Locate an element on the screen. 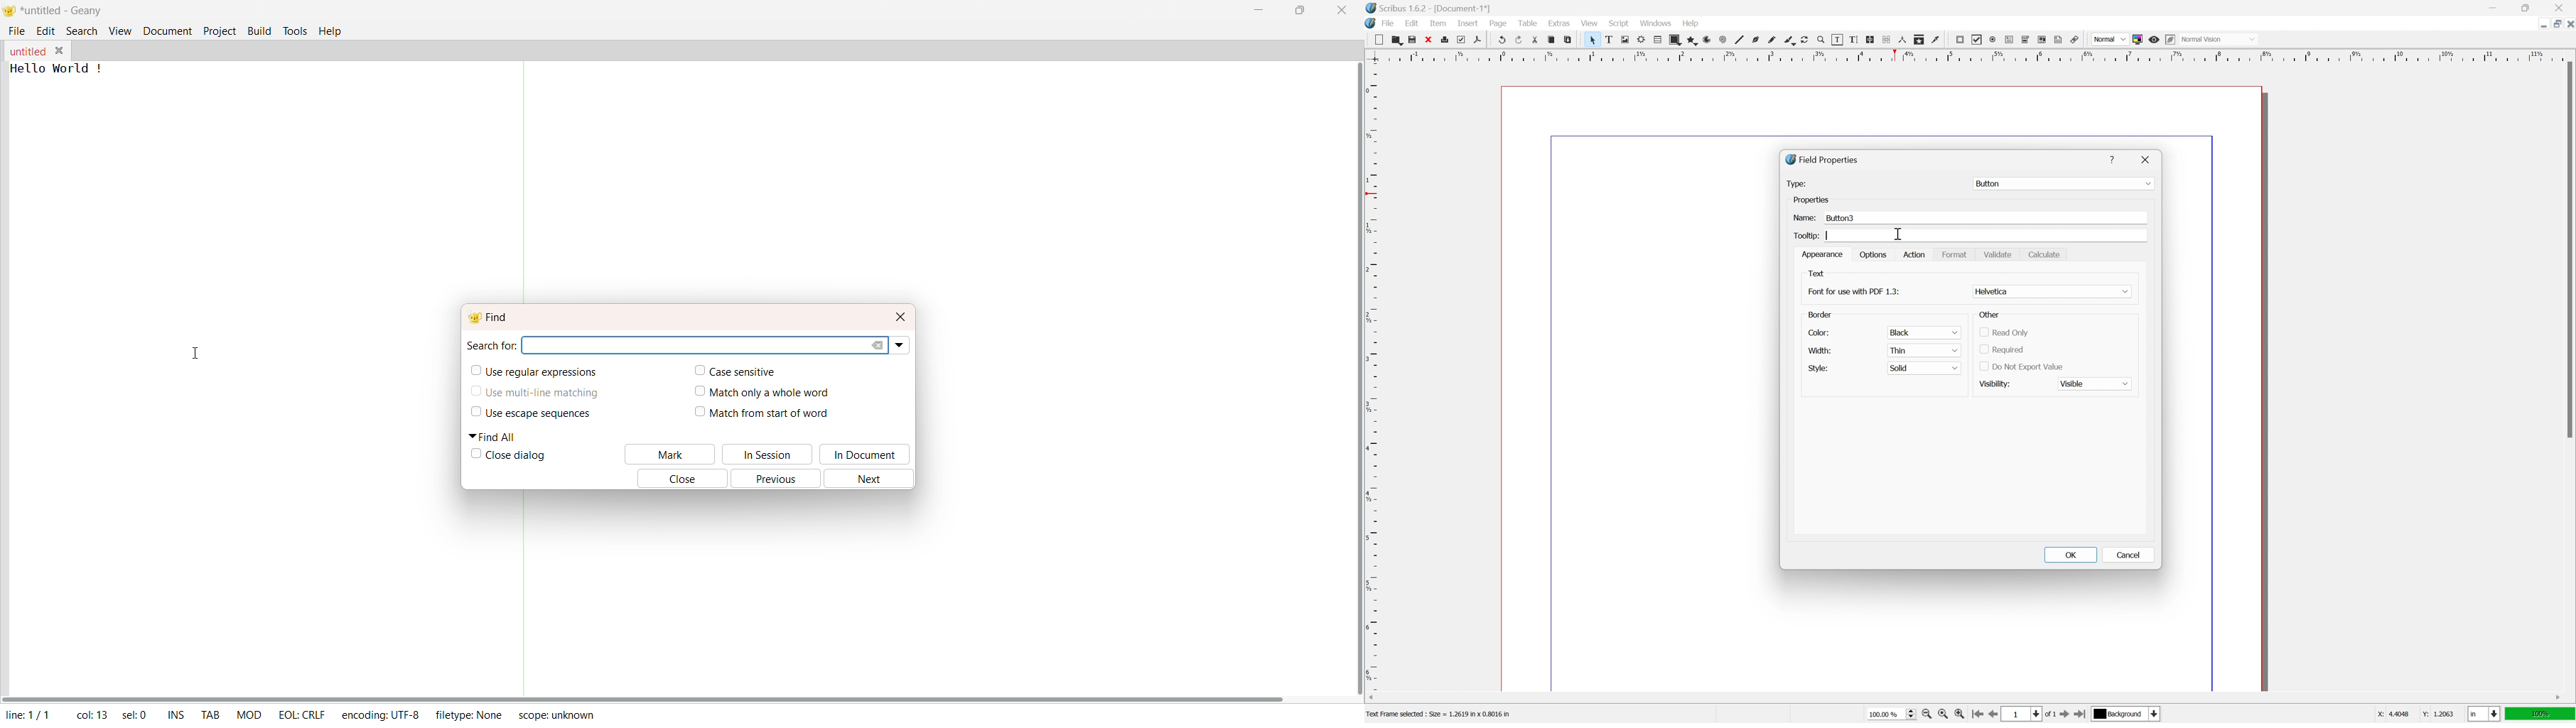  arc is located at coordinates (1706, 41).